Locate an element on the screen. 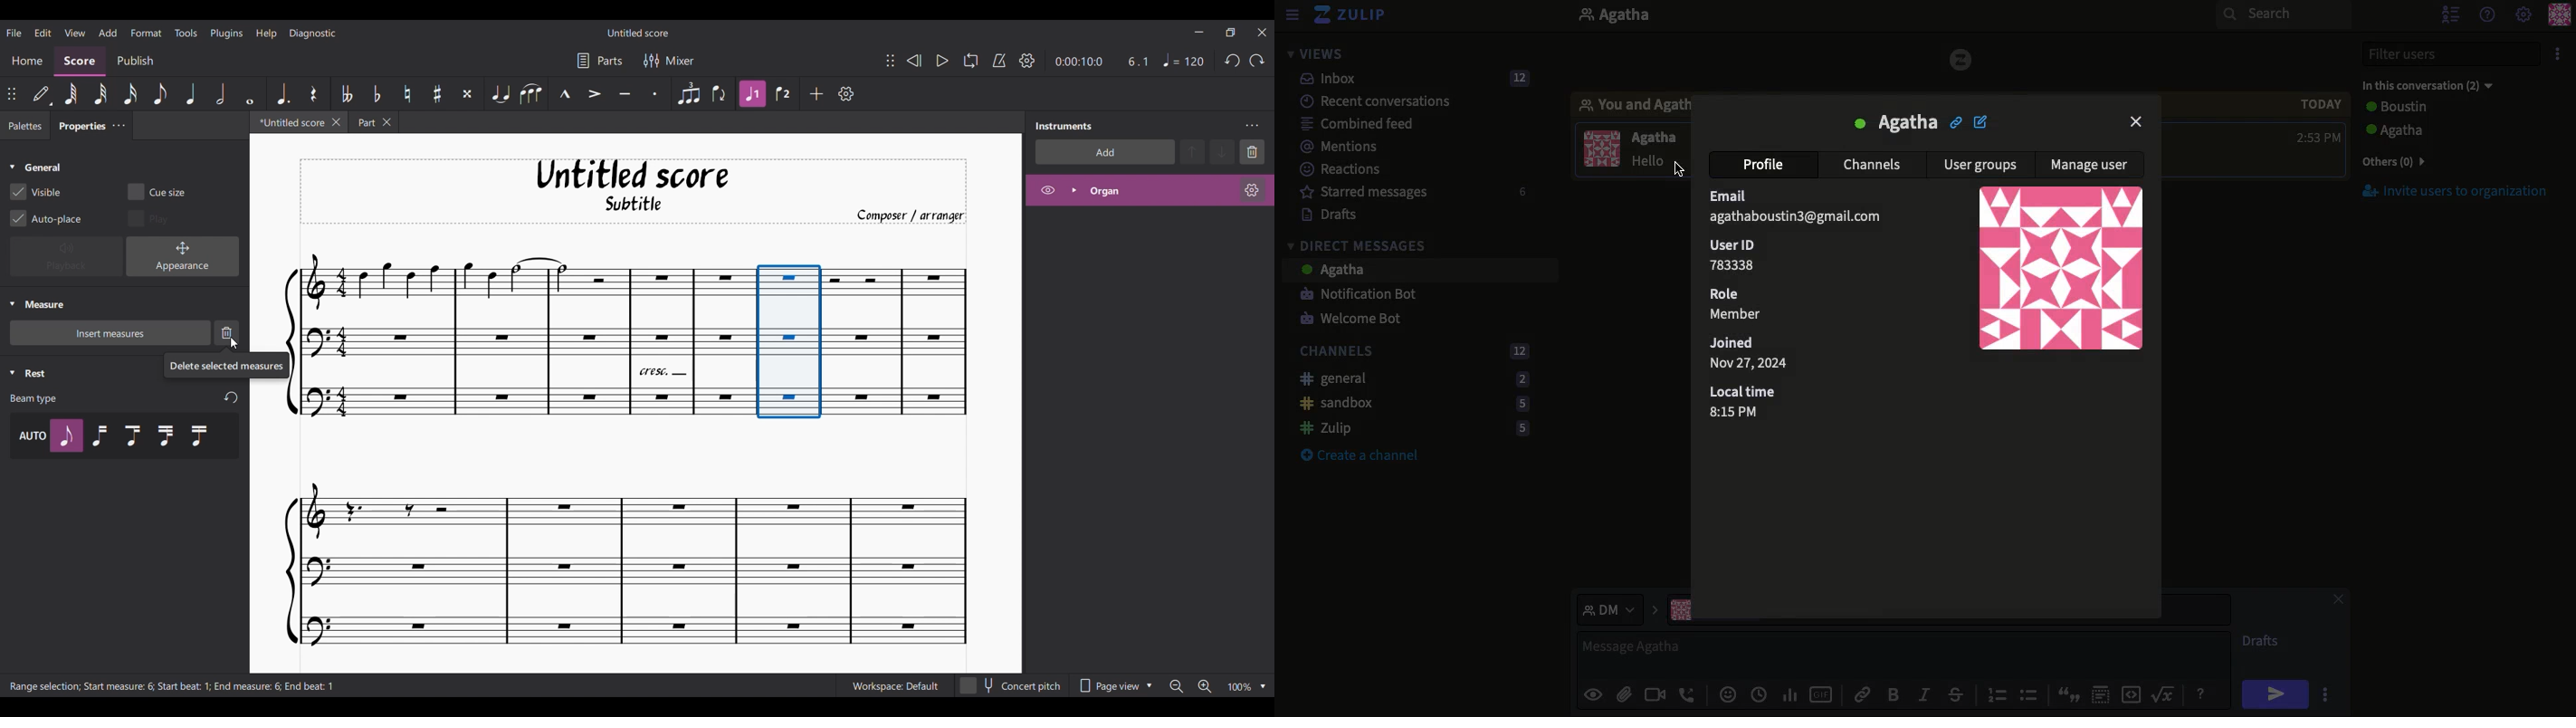 Image resolution: width=2576 pixels, height=728 pixels. Zulip is located at coordinates (1415, 429).